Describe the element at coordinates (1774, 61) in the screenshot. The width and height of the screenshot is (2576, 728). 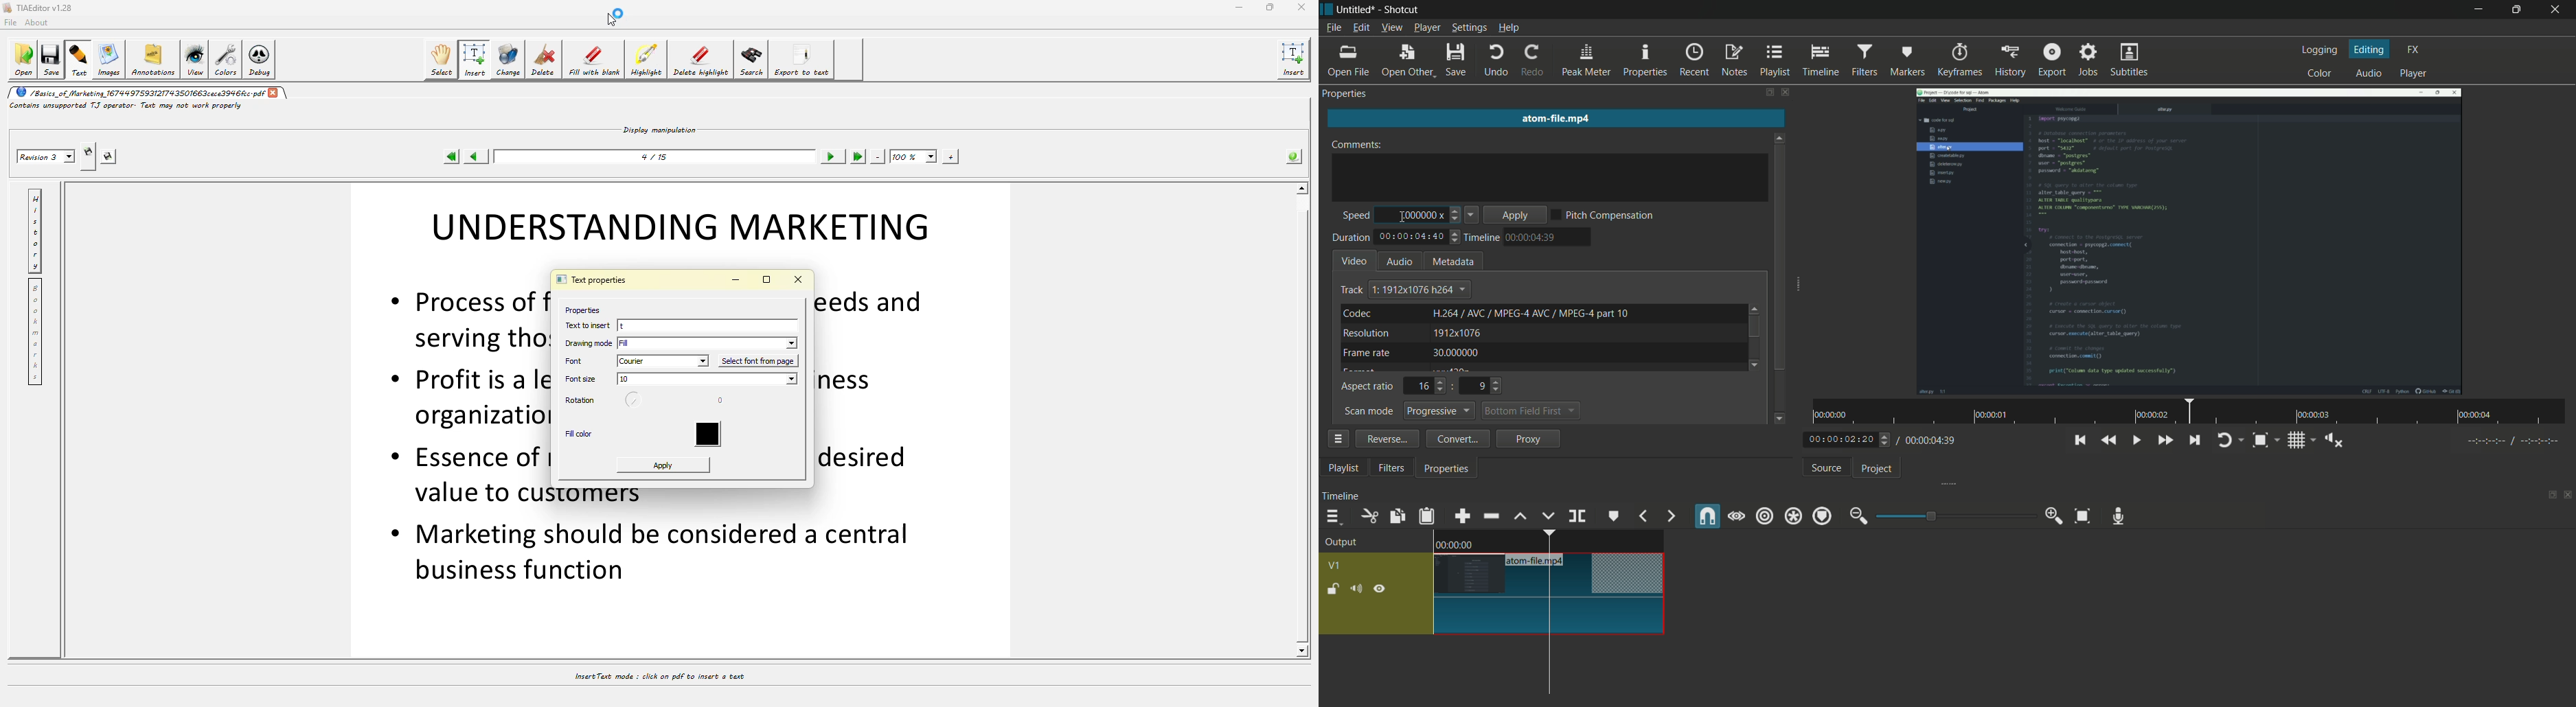
I see `playlist` at that location.